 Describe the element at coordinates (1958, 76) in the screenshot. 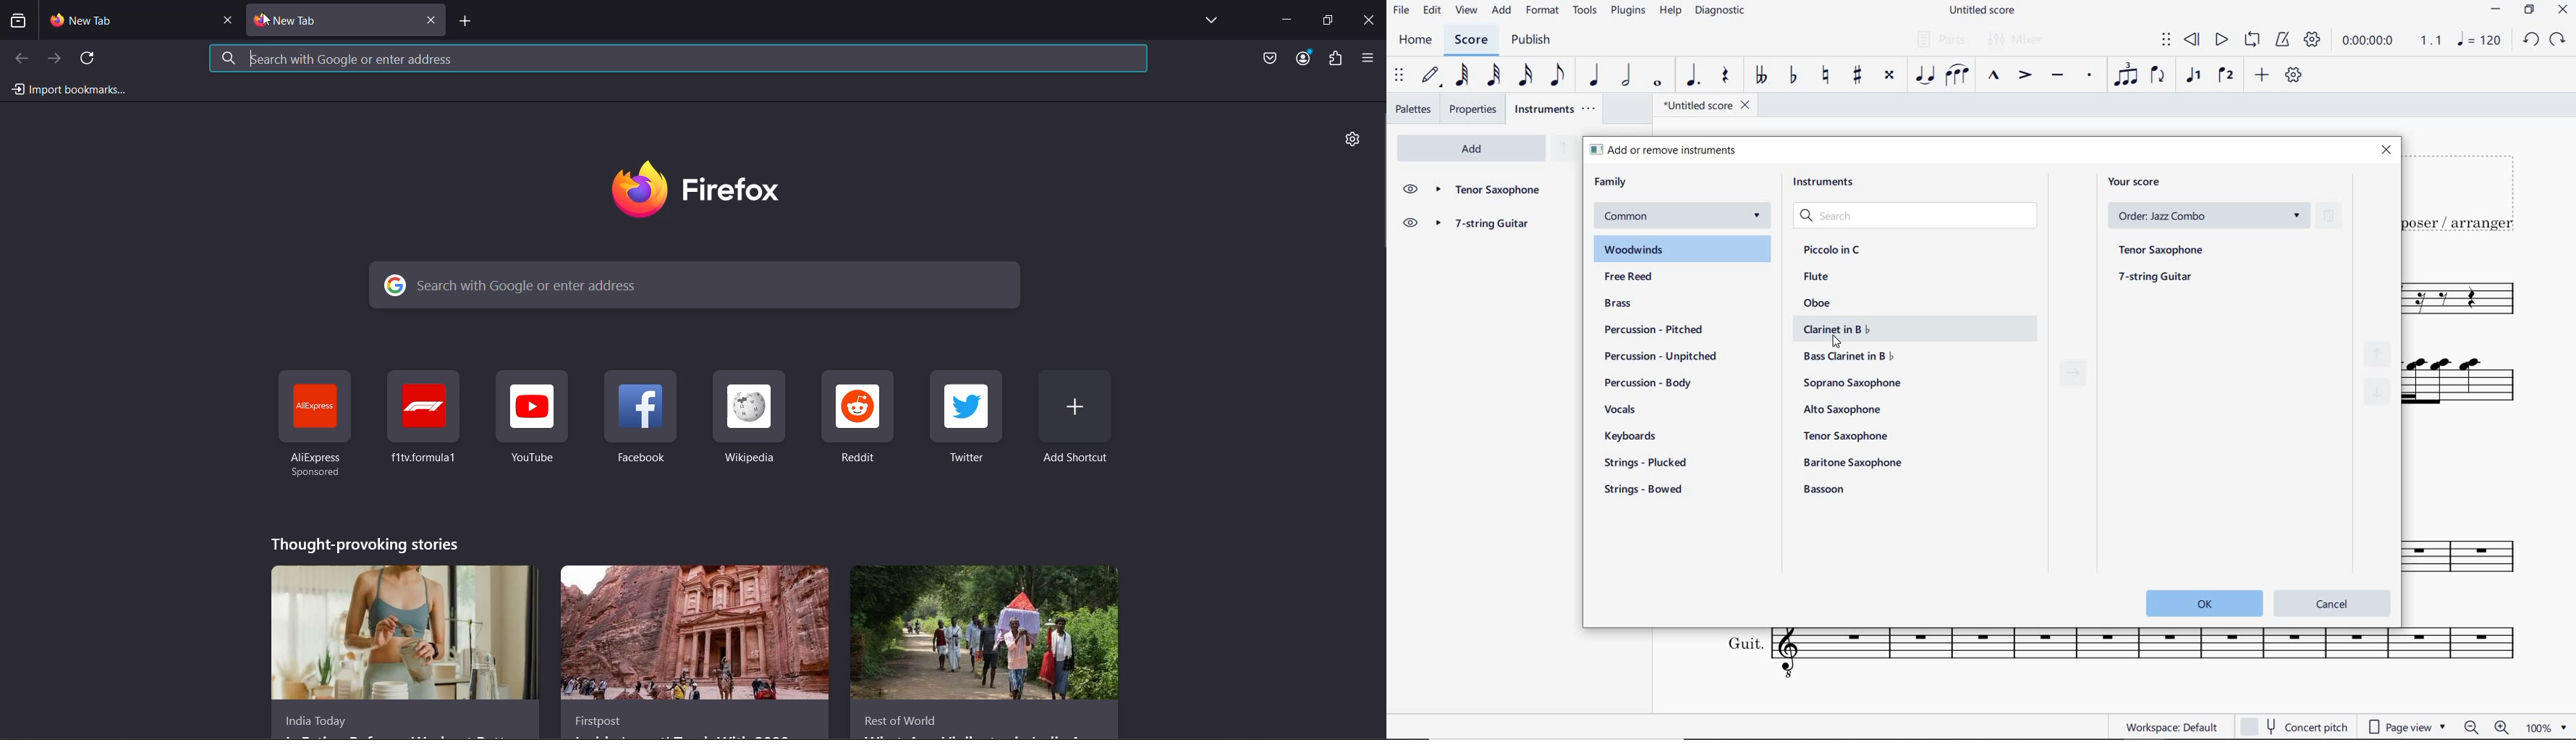

I see `SLUR` at that location.